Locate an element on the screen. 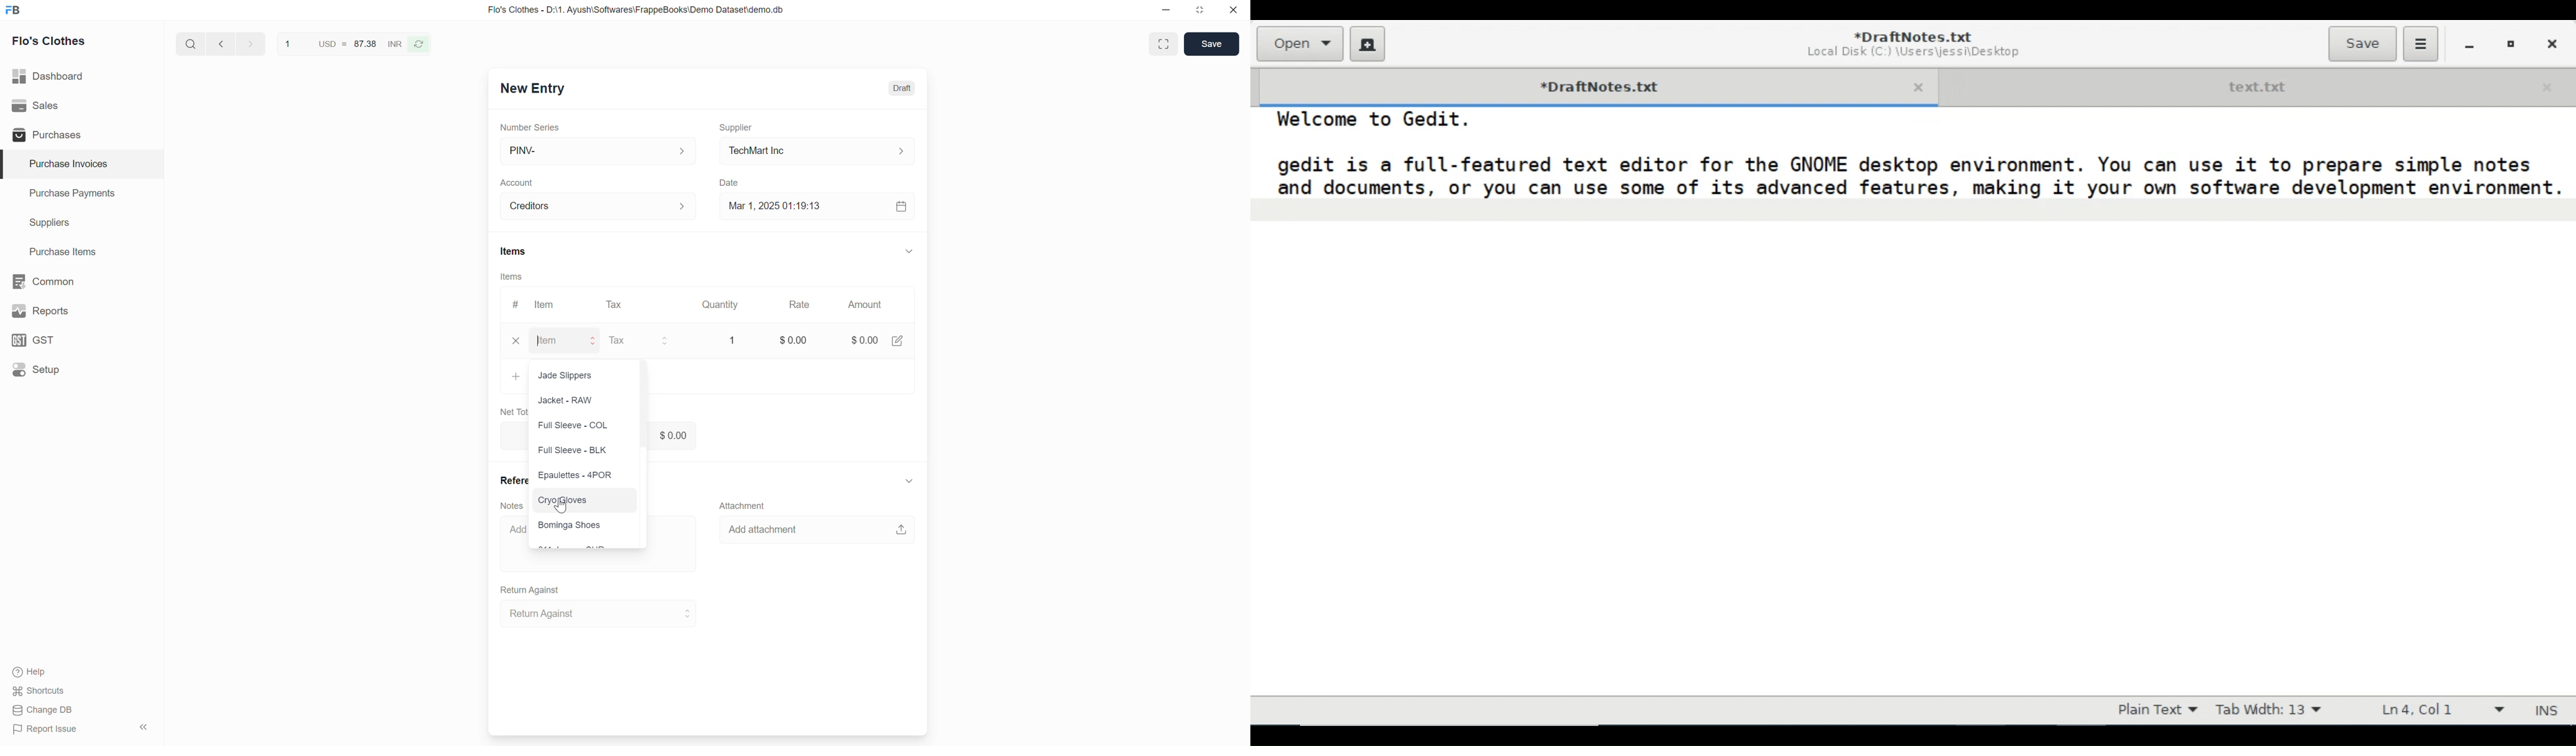 This screenshot has width=2576, height=756. # is located at coordinates (514, 302).